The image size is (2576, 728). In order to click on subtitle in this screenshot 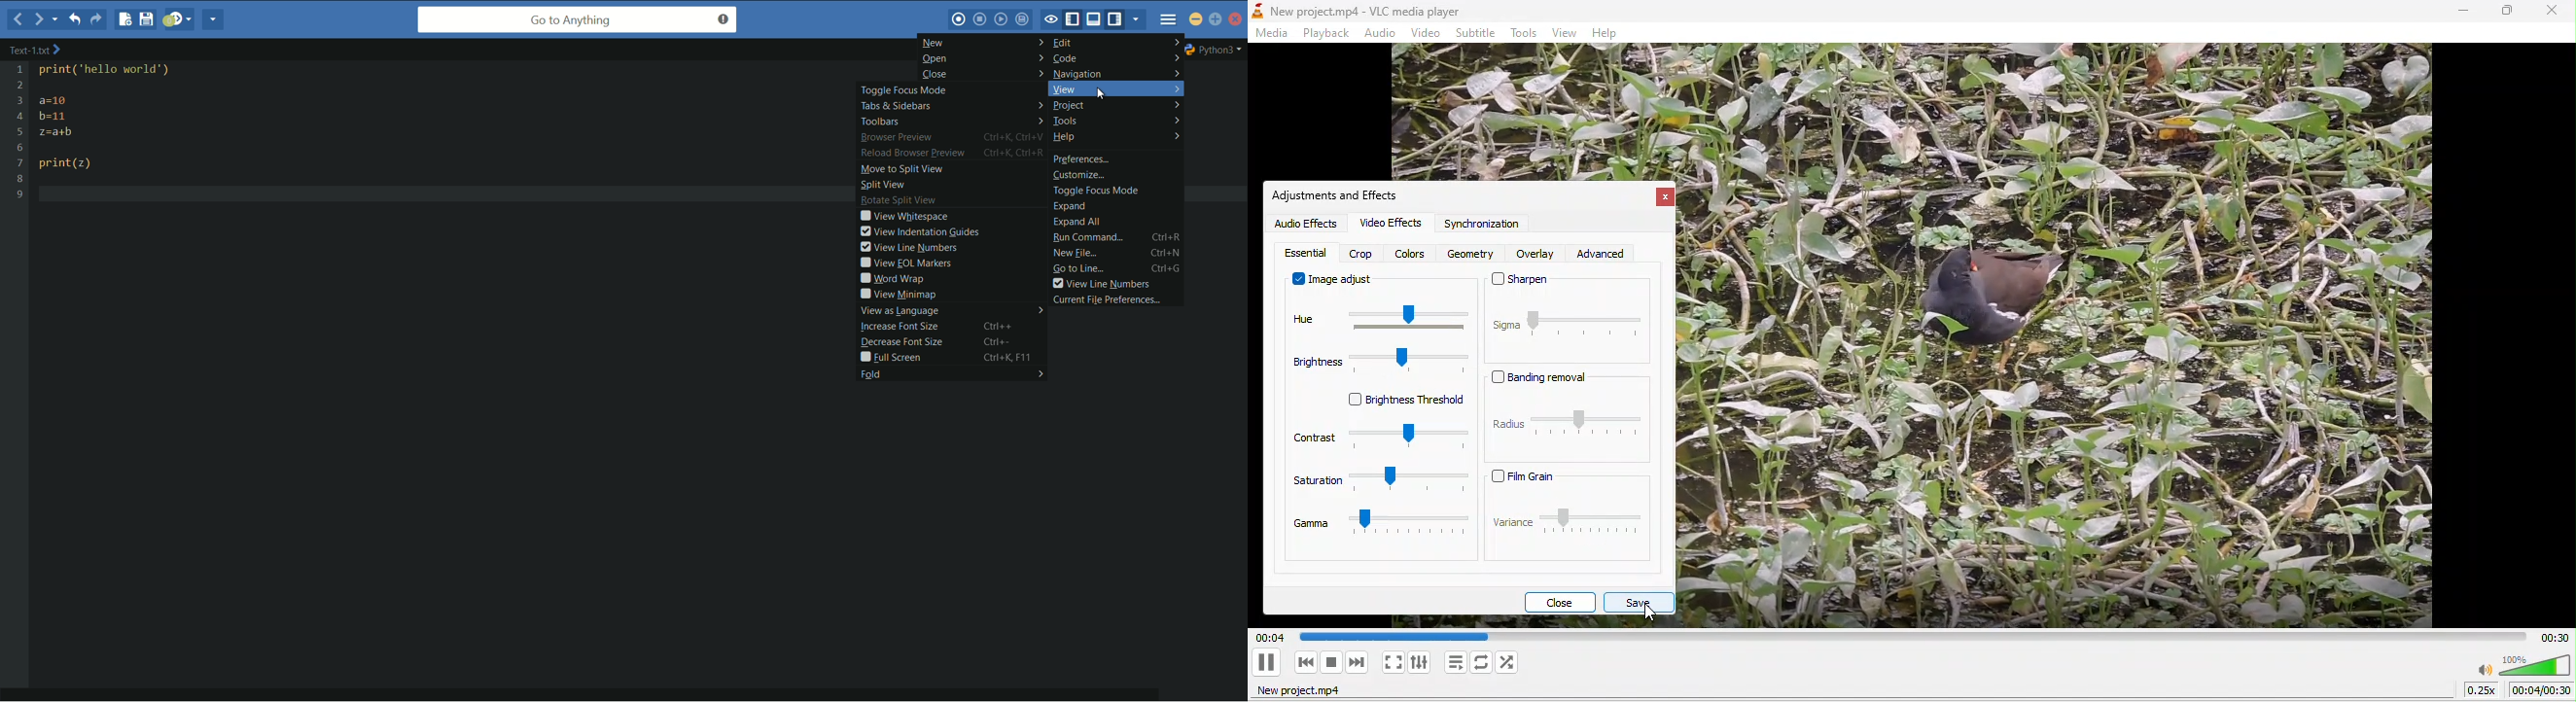, I will do `click(1477, 32)`.